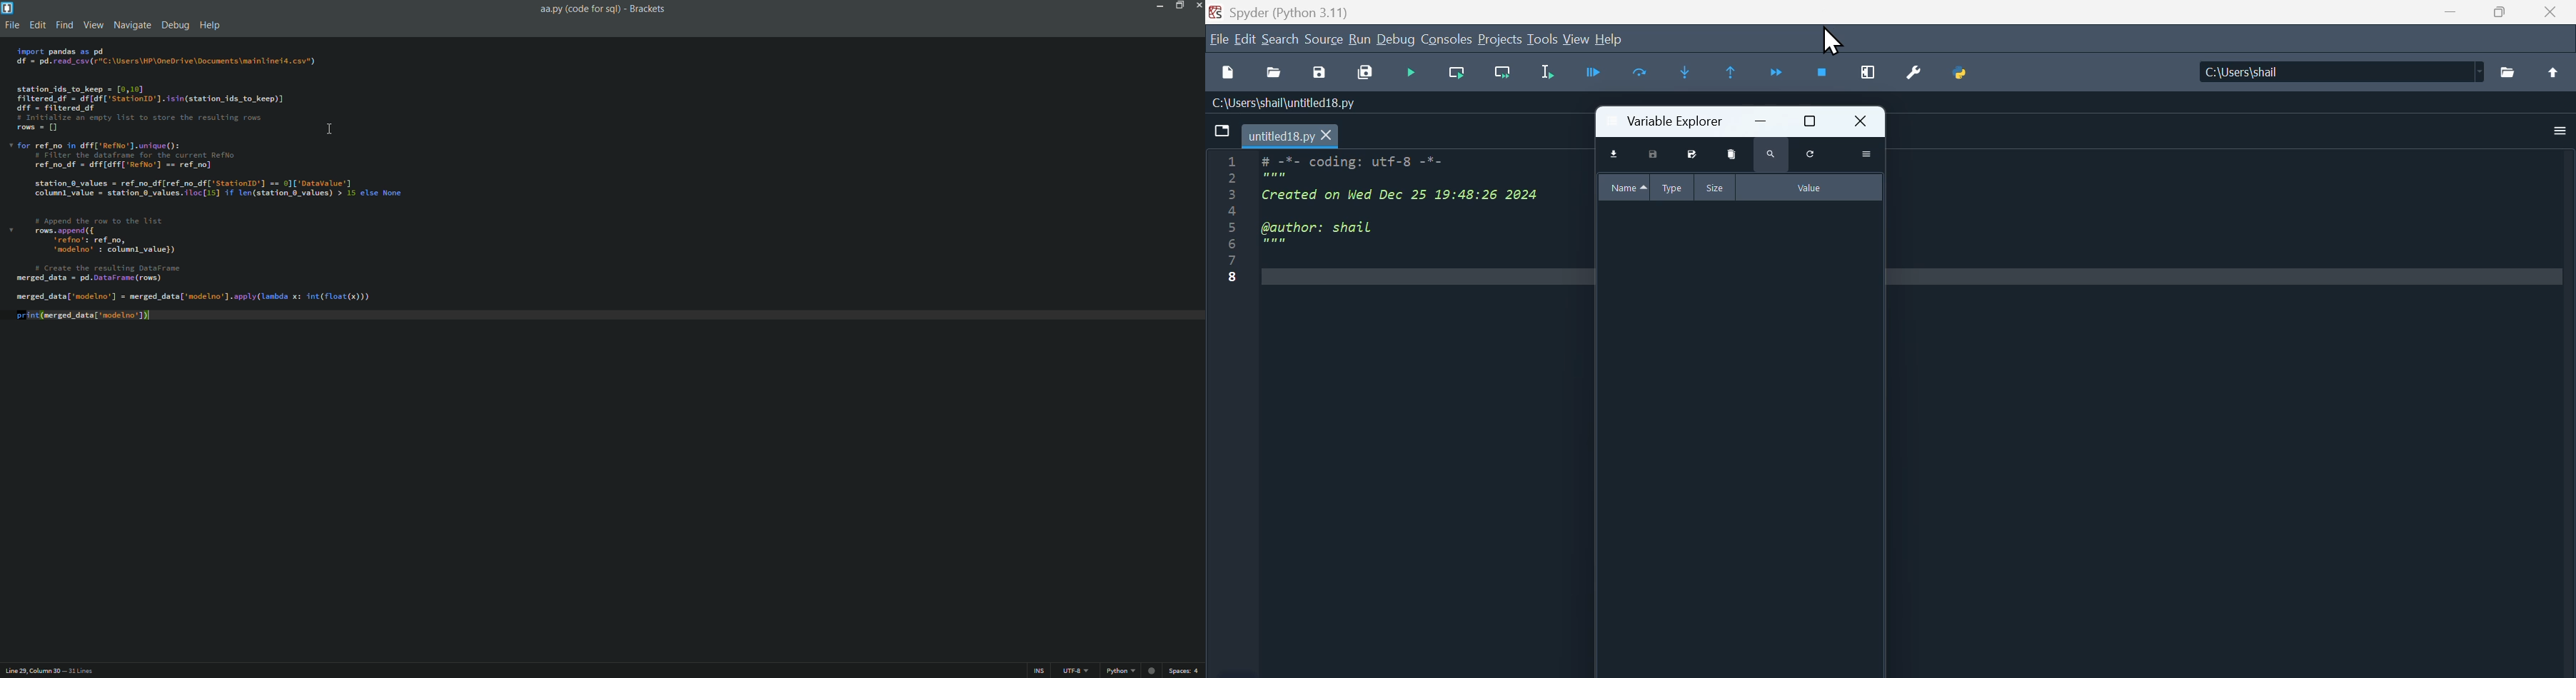 Image resolution: width=2576 pixels, height=700 pixels. What do you see at coordinates (36, 24) in the screenshot?
I see `edit menu` at bounding box center [36, 24].